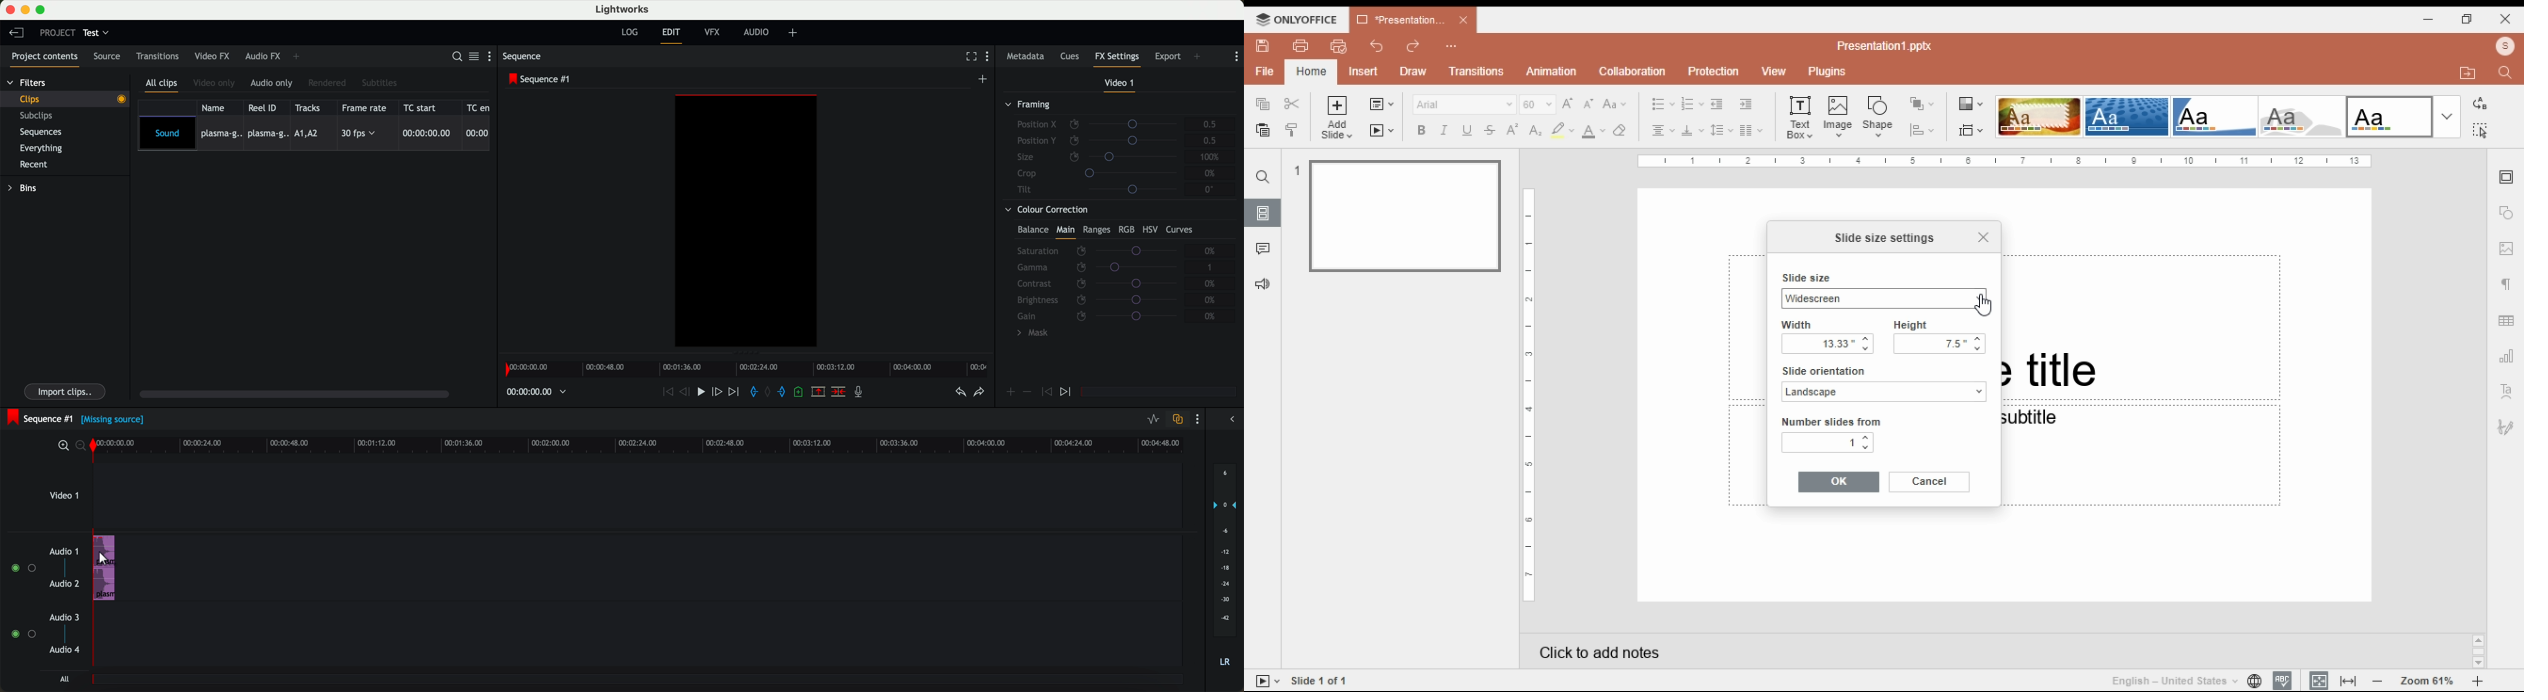 The height and width of the screenshot is (700, 2548). I want to click on slide them option, so click(2039, 116).